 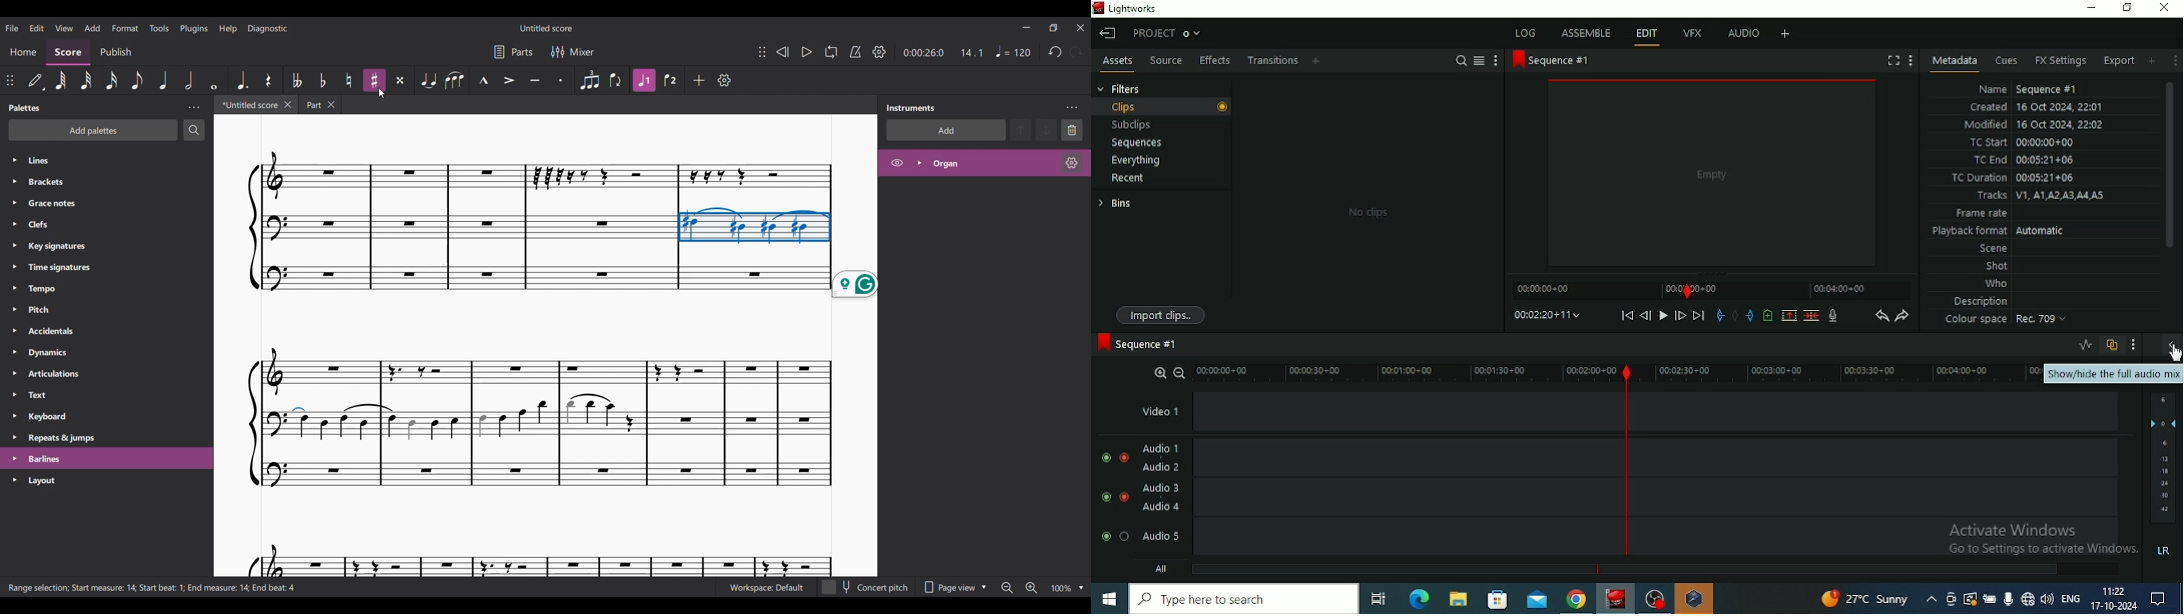 What do you see at coordinates (1021, 130) in the screenshot?
I see `Move selection up` at bounding box center [1021, 130].